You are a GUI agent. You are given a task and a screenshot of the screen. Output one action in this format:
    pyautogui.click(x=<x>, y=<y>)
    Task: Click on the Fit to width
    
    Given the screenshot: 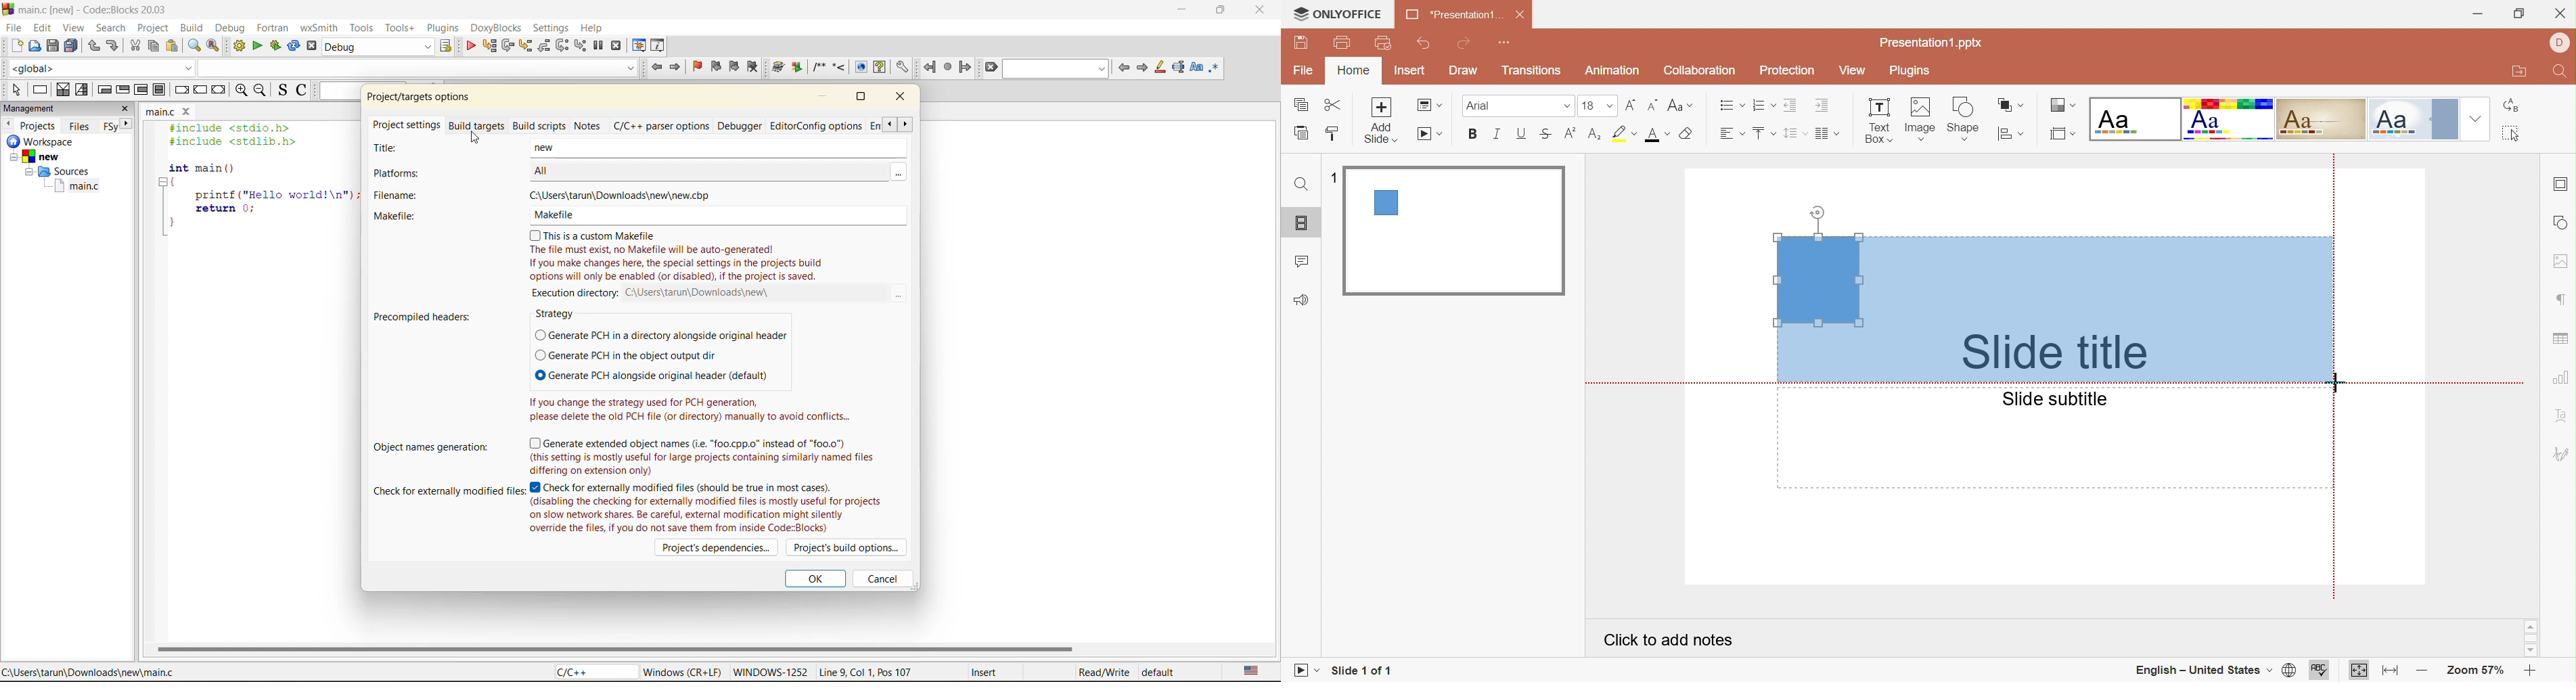 What is the action you would take?
    pyautogui.click(x=2391, y=672)
    